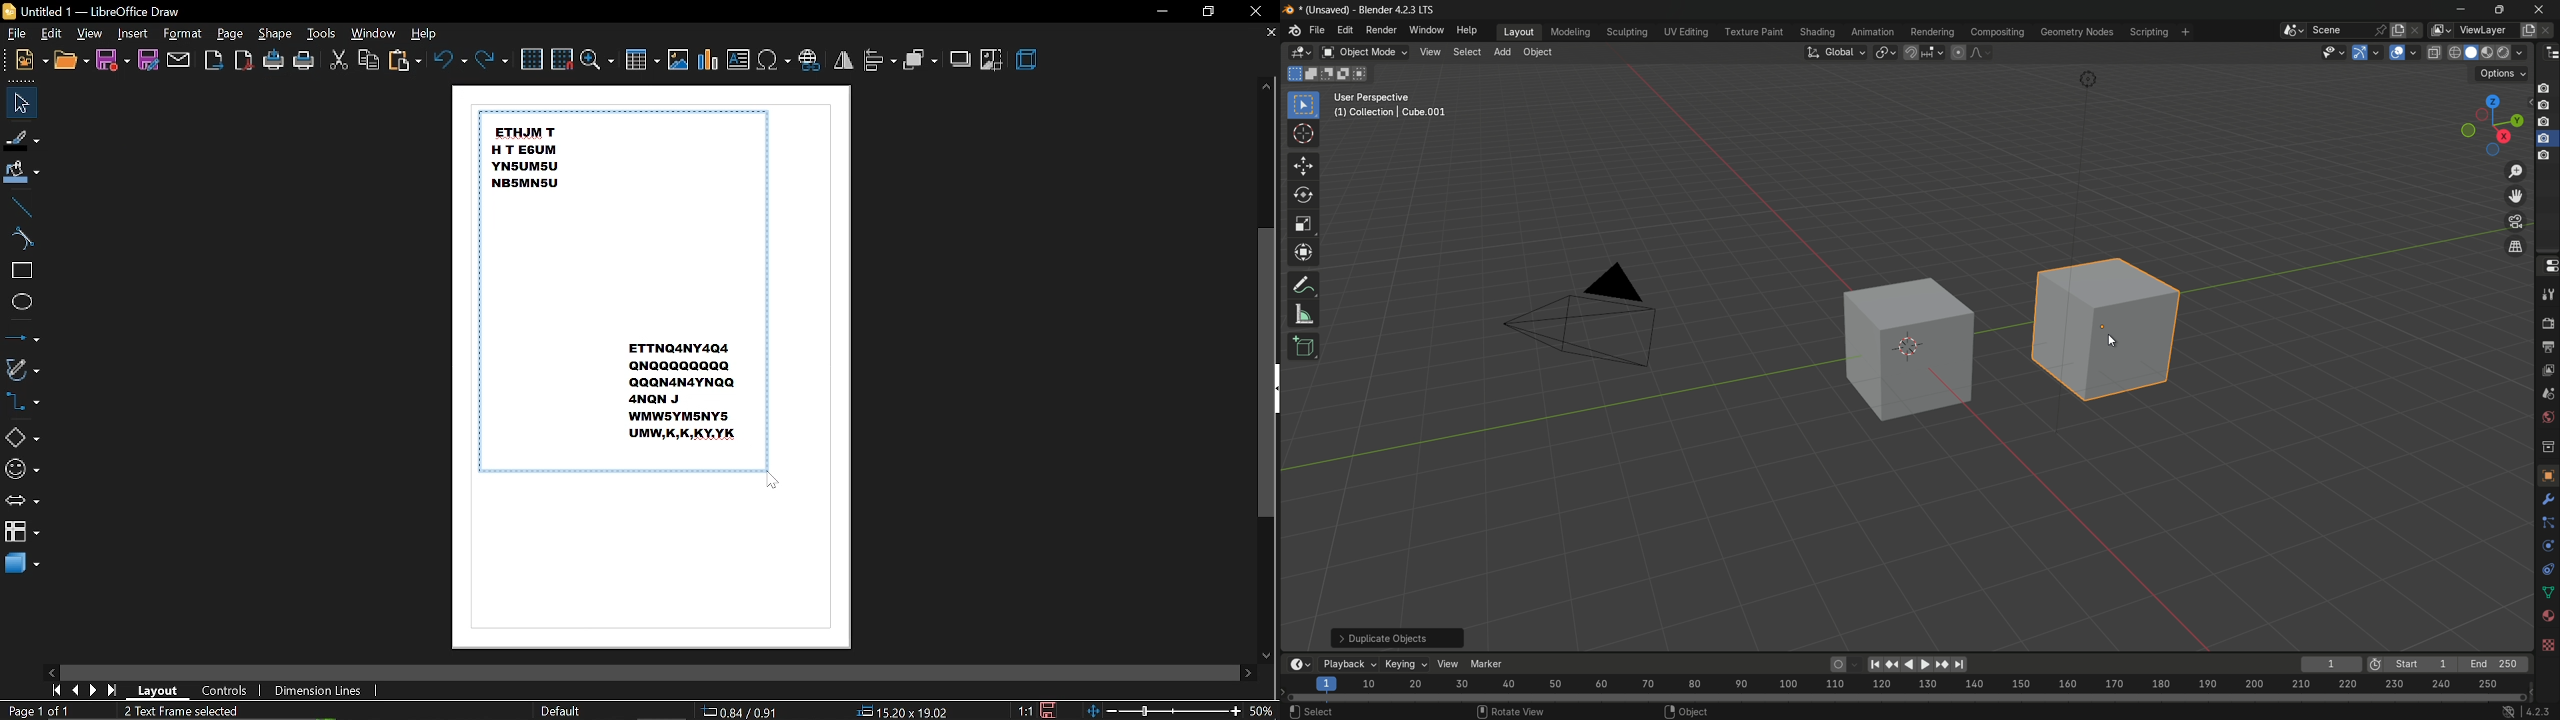  What do you see at coordinates (1931, 31) in the screenshot?
I see `rendering menu` at bounding box center [1931, 31].